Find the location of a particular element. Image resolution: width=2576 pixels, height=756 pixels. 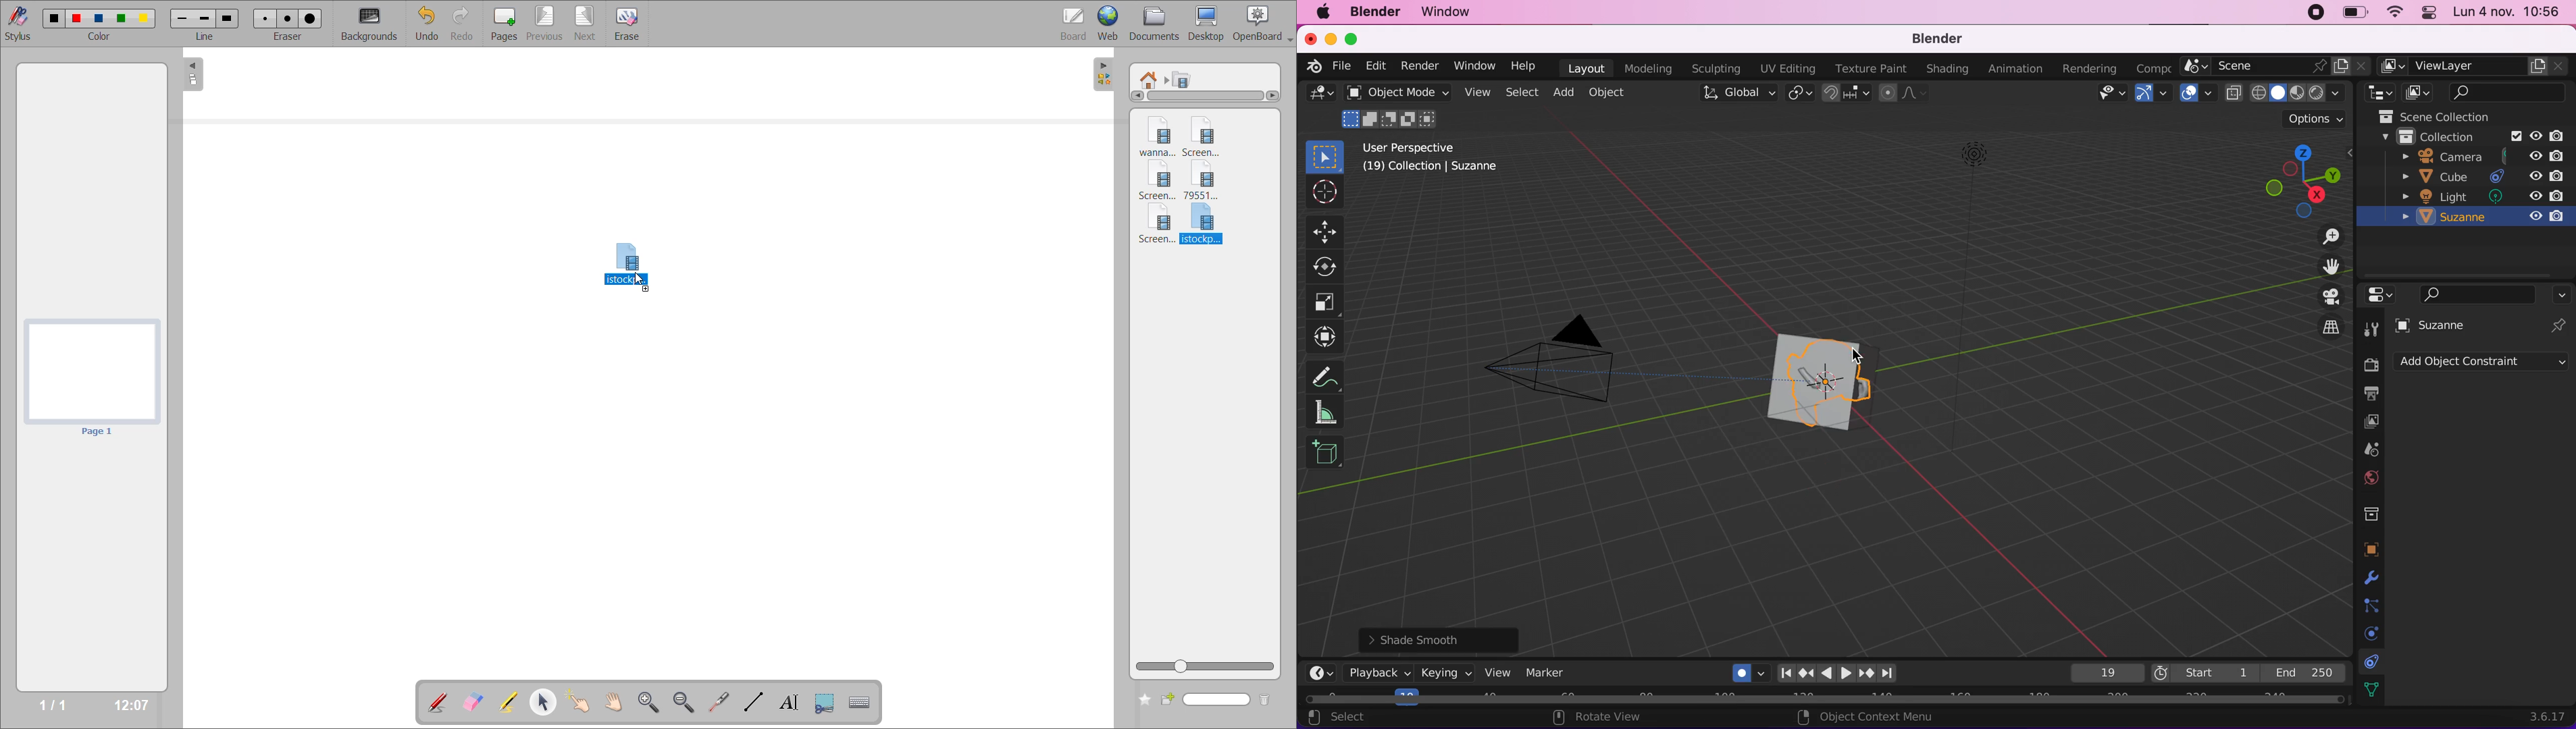

suzanne is located at coordinates (1810, 382).